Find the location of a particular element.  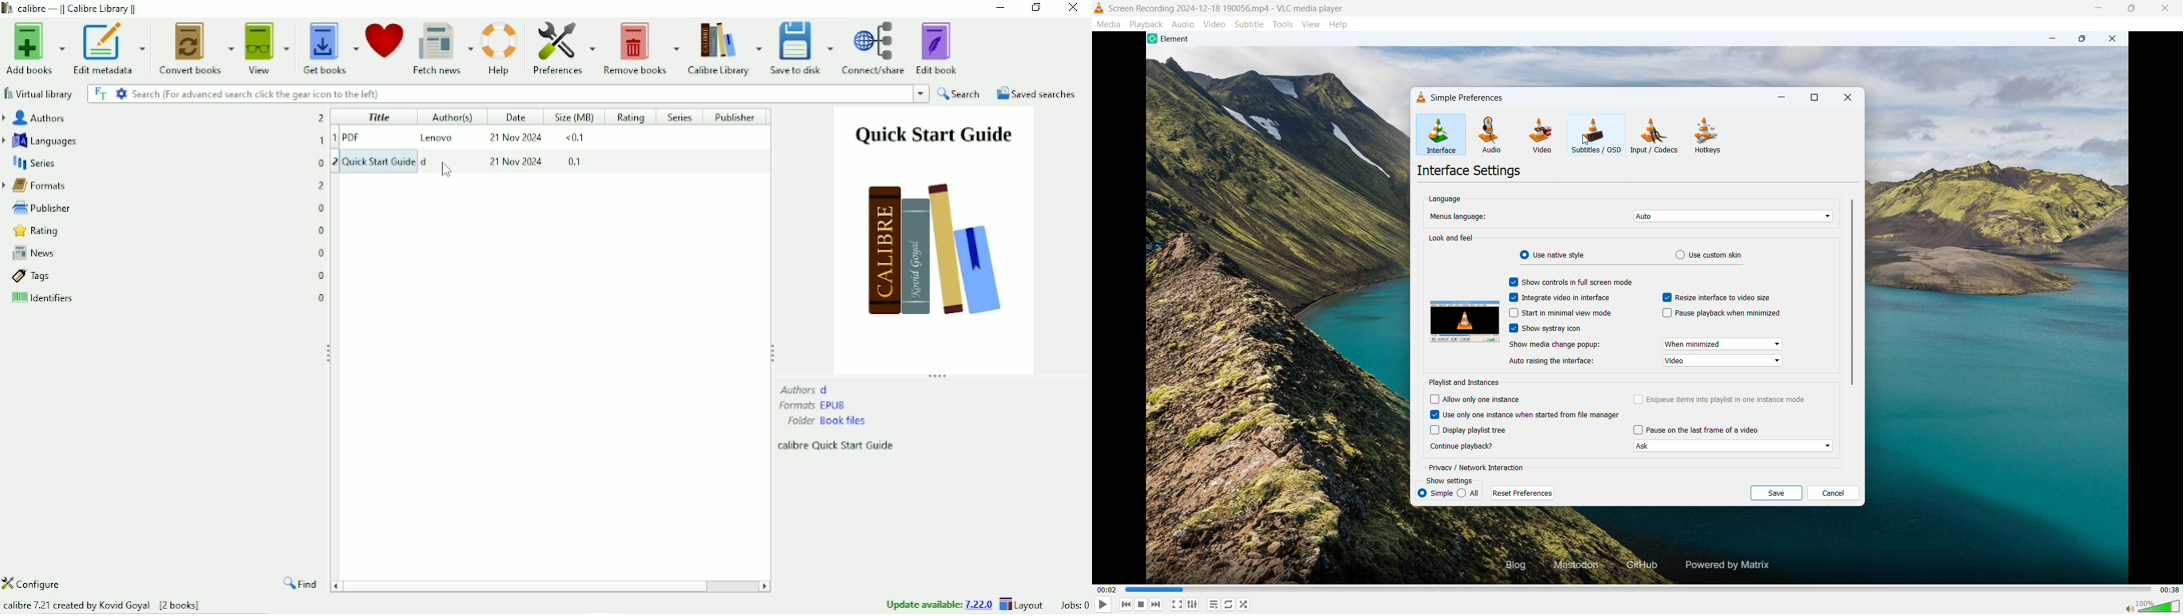

Close dialogue box  is located at coordinates (1848, 97).